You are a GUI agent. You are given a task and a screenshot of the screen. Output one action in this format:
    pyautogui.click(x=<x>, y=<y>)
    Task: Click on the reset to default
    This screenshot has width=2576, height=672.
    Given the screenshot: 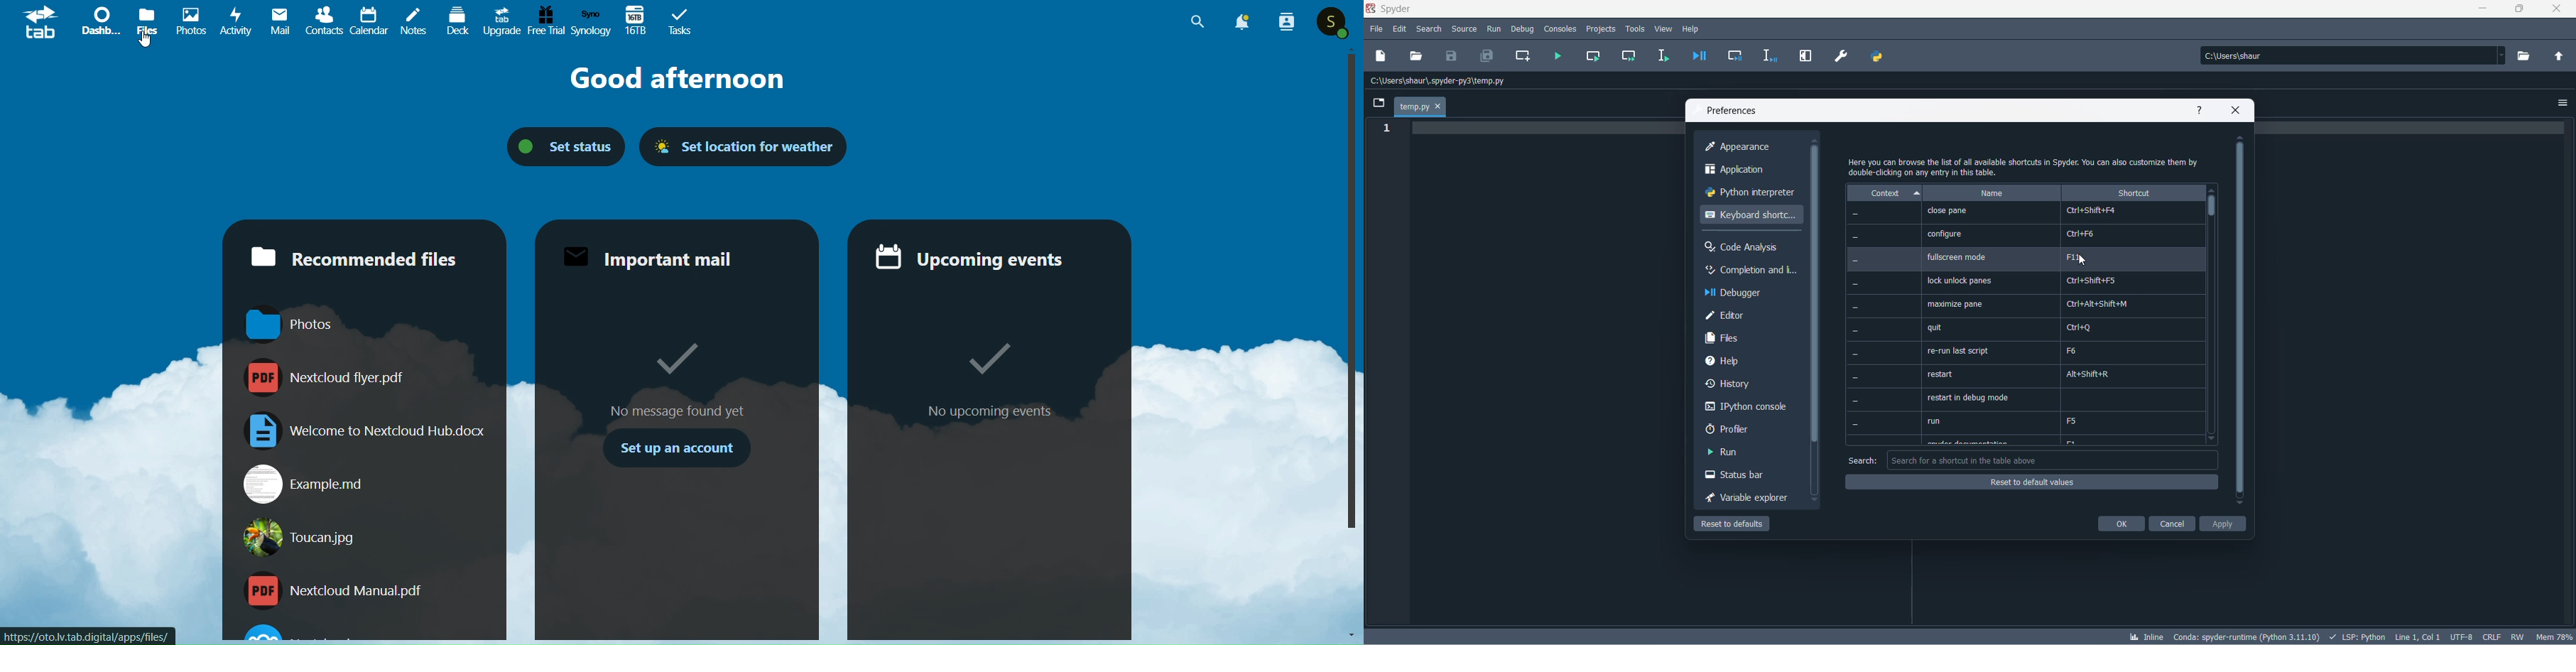 What is the action you would take?
    pyautogui.click(x=1736, y=525)
    